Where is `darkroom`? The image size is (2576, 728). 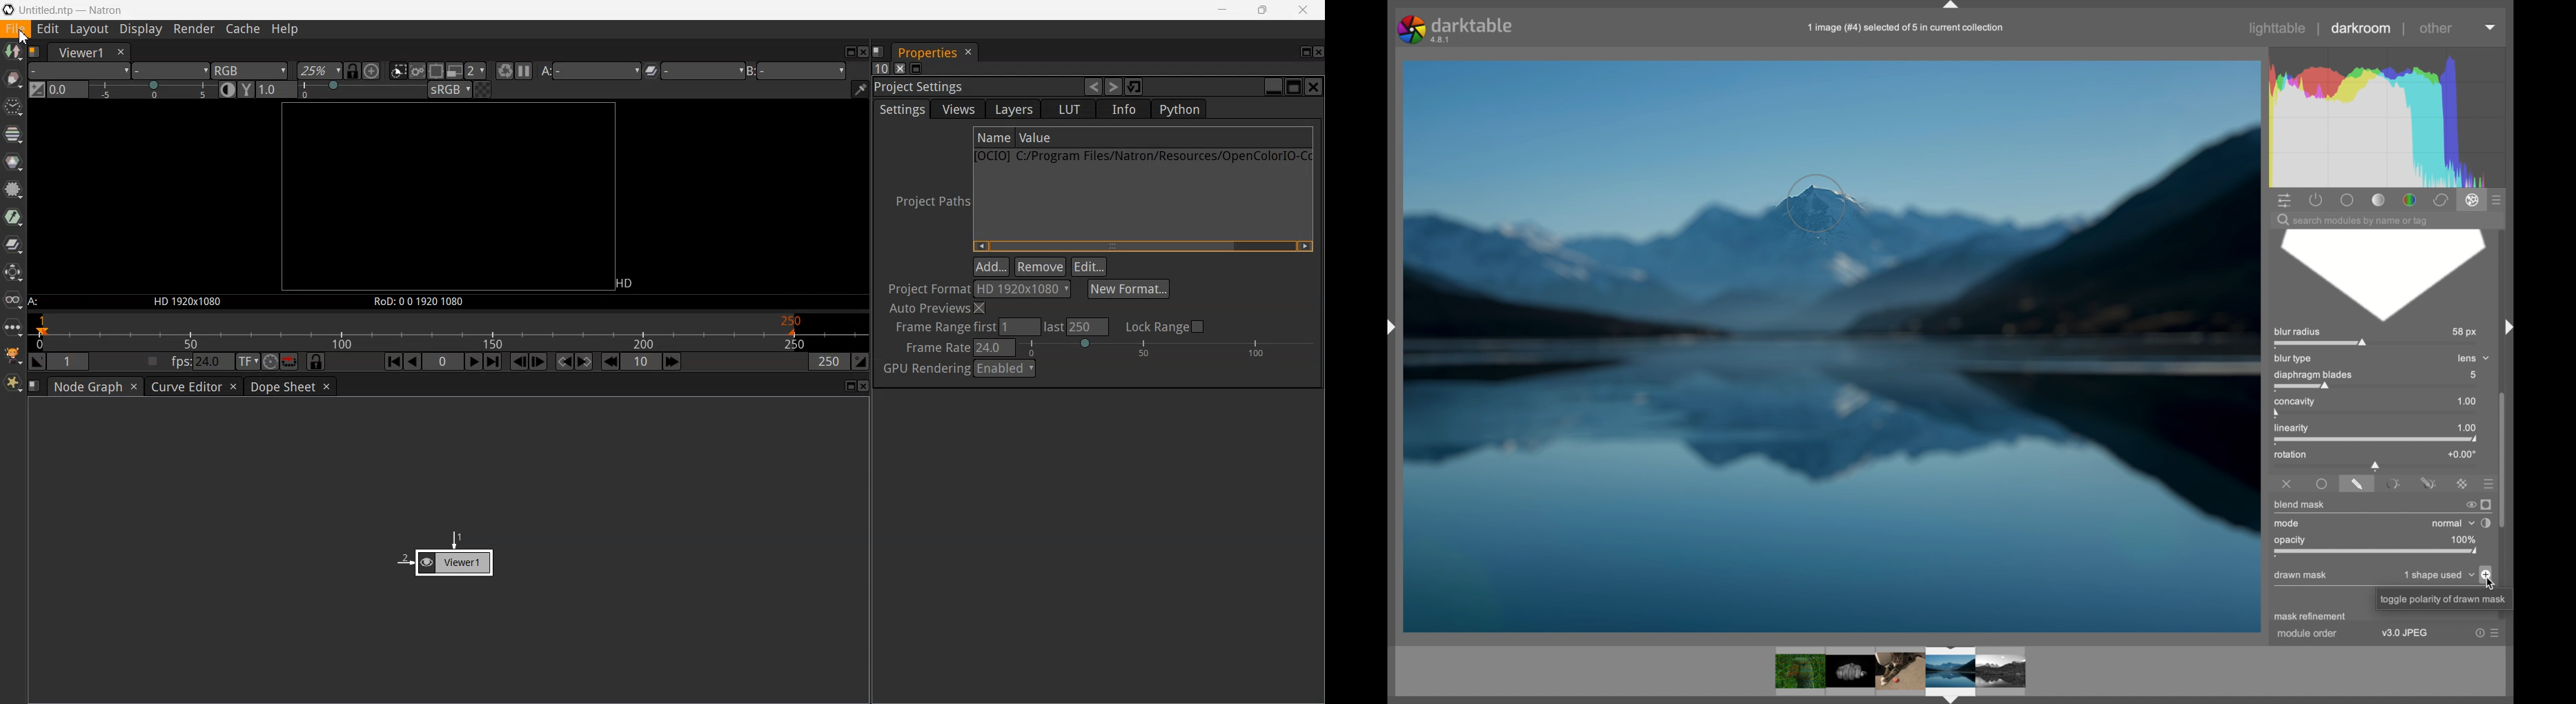 darkroom is located at coordinates (2362, 28).